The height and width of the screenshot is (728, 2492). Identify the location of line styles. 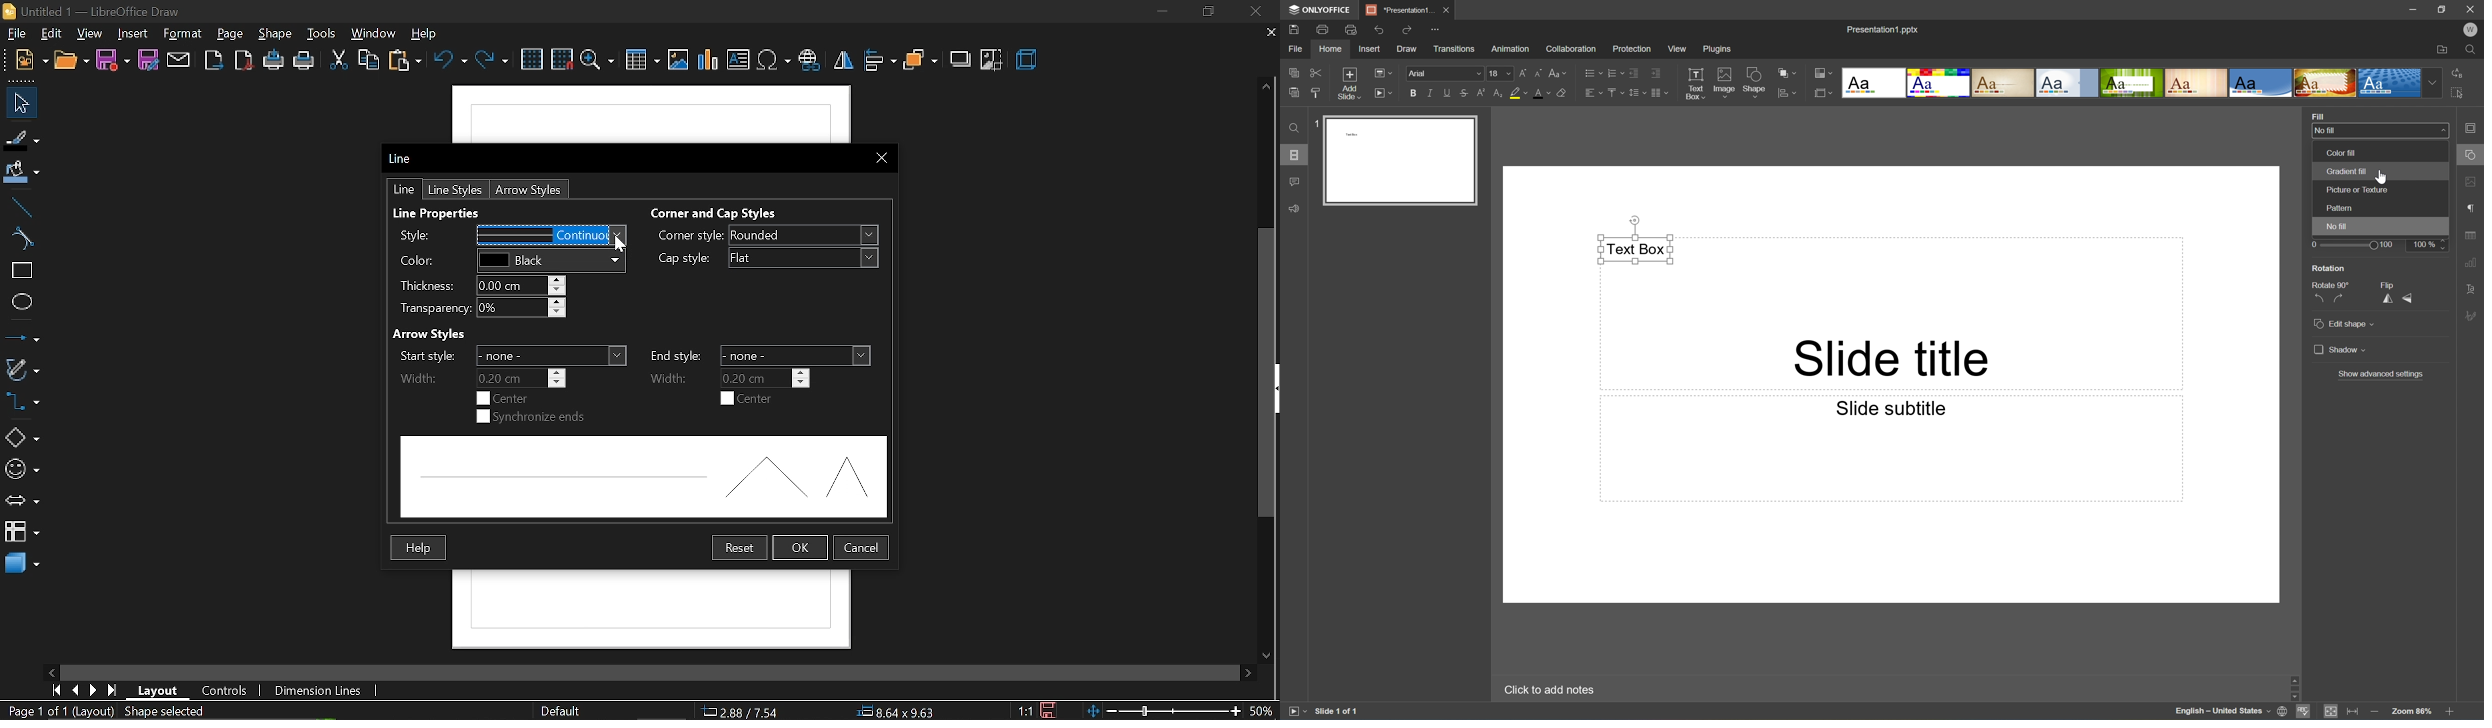
(454, 190).